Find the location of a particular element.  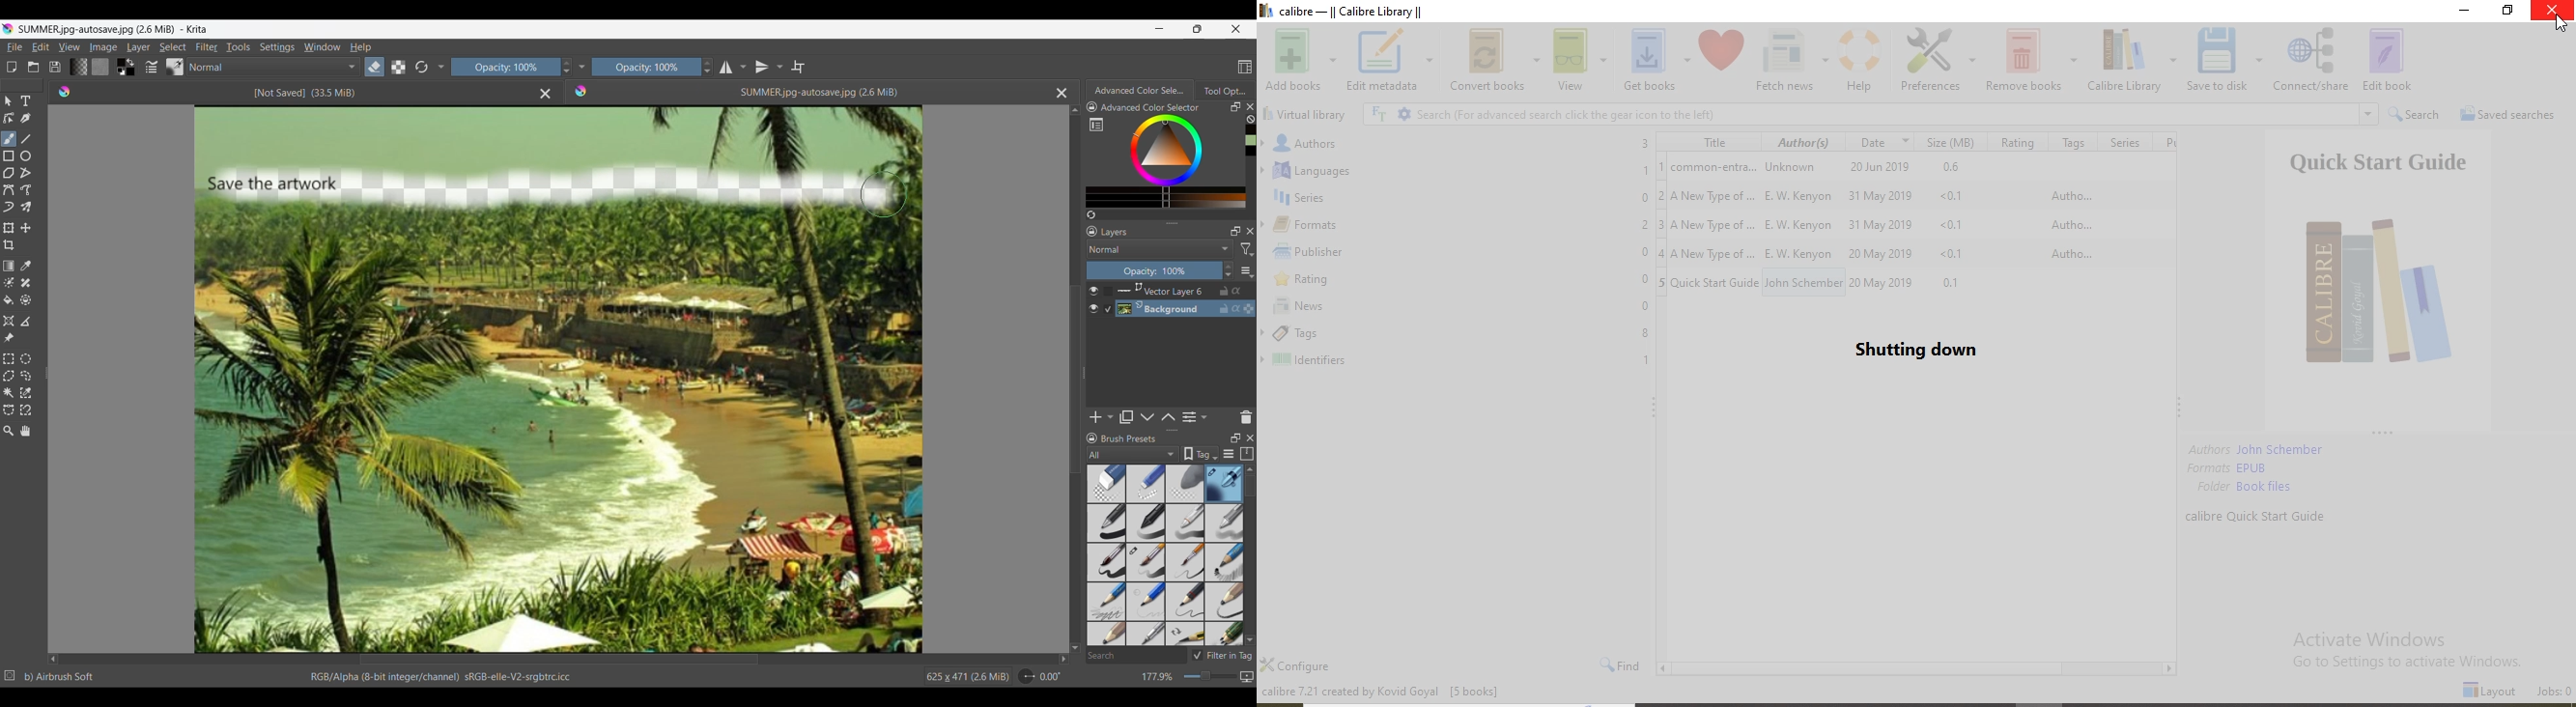

Open new document is located at coordinates (11, 67).